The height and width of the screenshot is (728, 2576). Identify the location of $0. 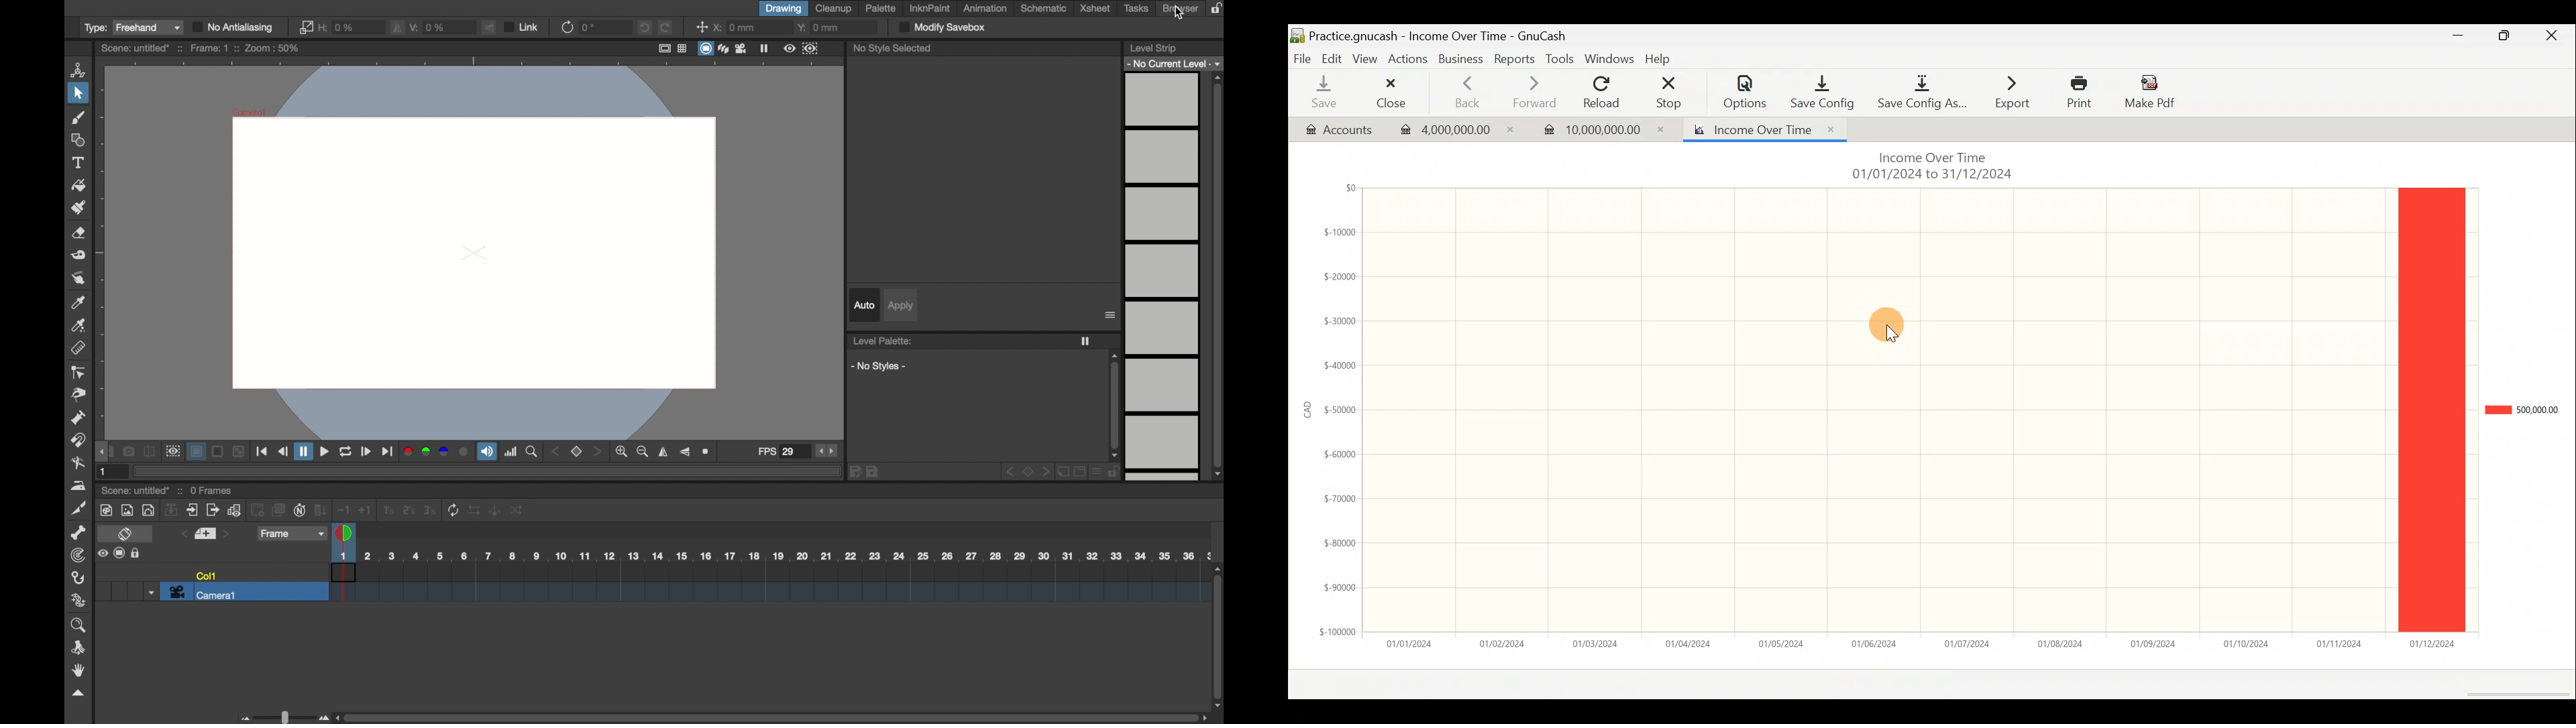
(1350, 186).